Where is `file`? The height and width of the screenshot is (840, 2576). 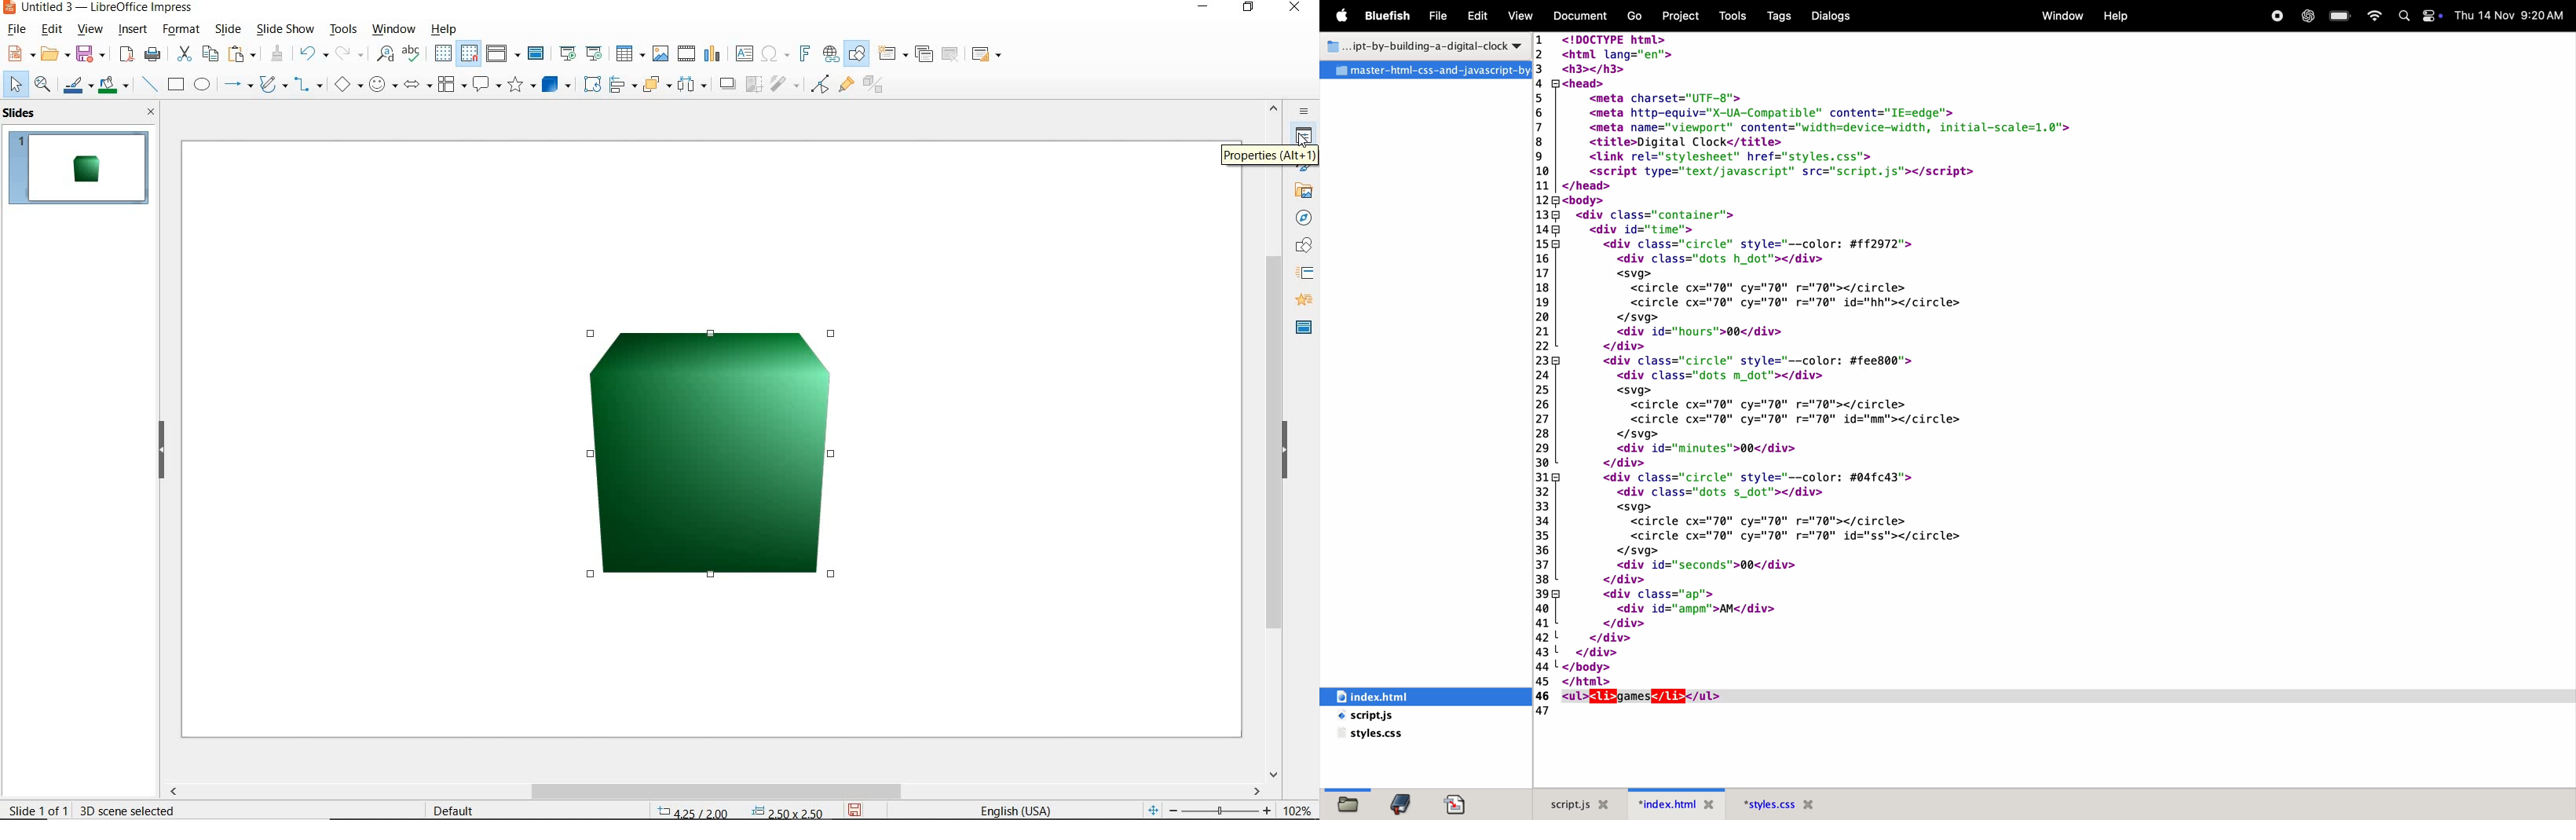 file is located at coordinates (1345, 803).